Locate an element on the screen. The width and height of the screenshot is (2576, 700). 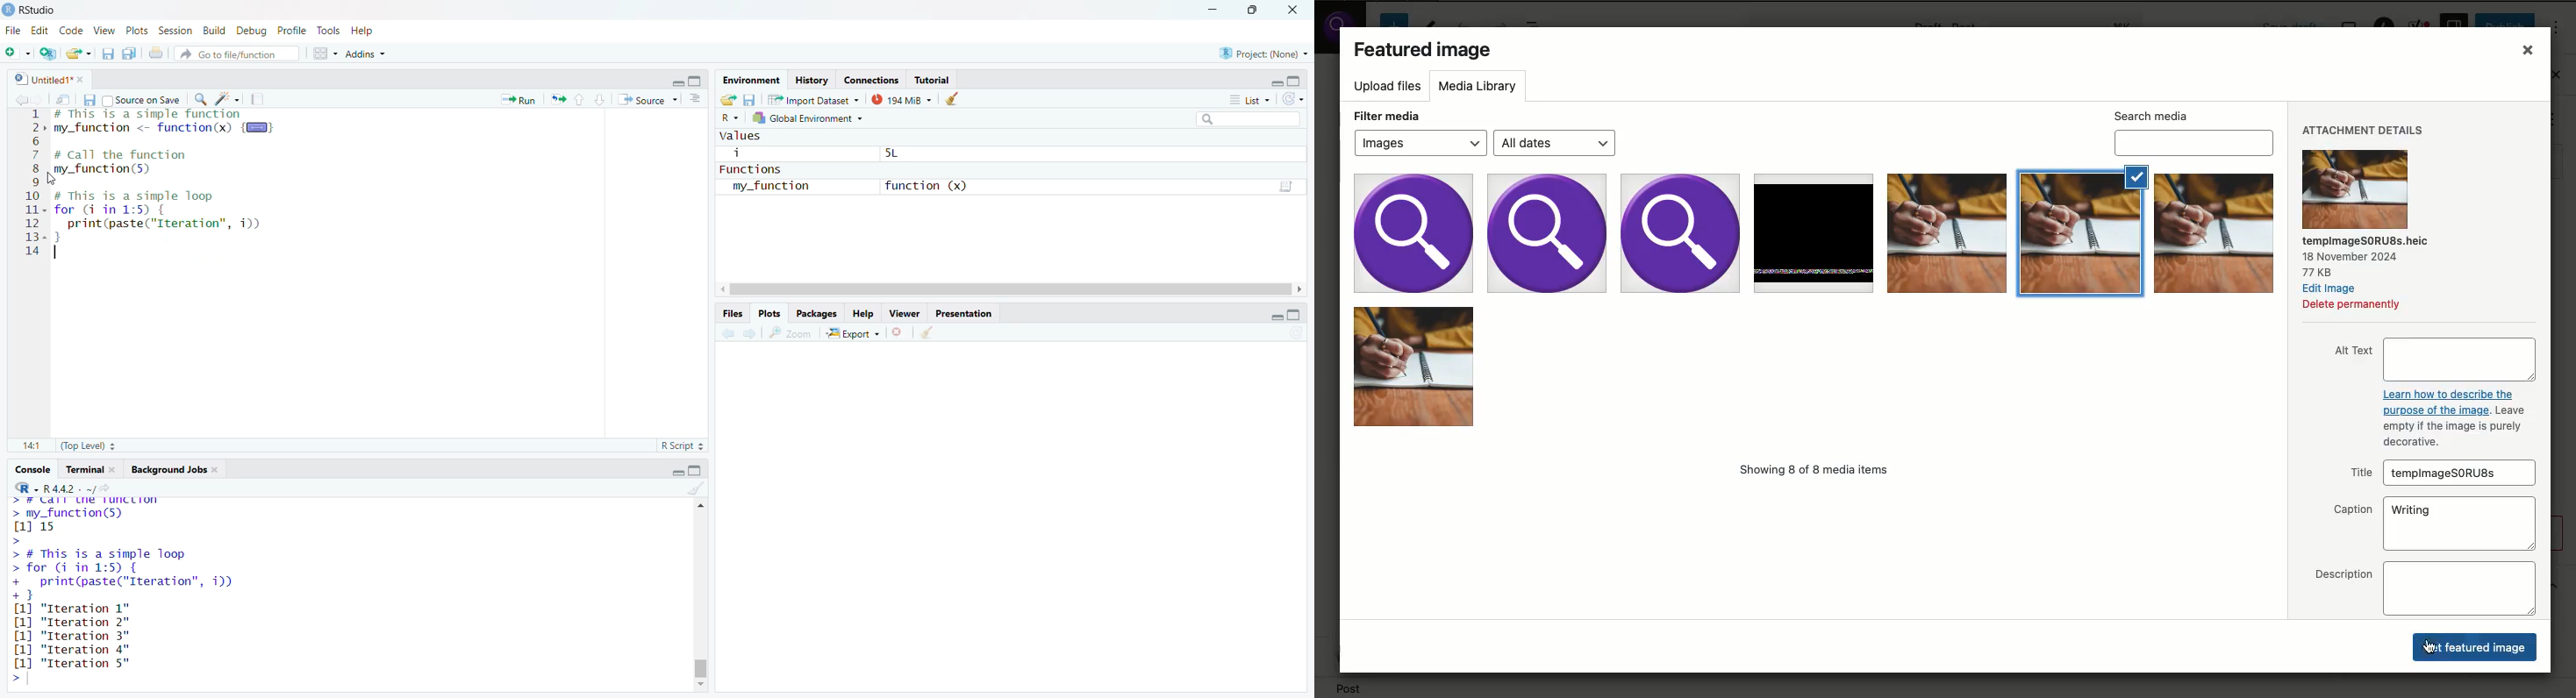
script is located at coordinates (1289, 184).